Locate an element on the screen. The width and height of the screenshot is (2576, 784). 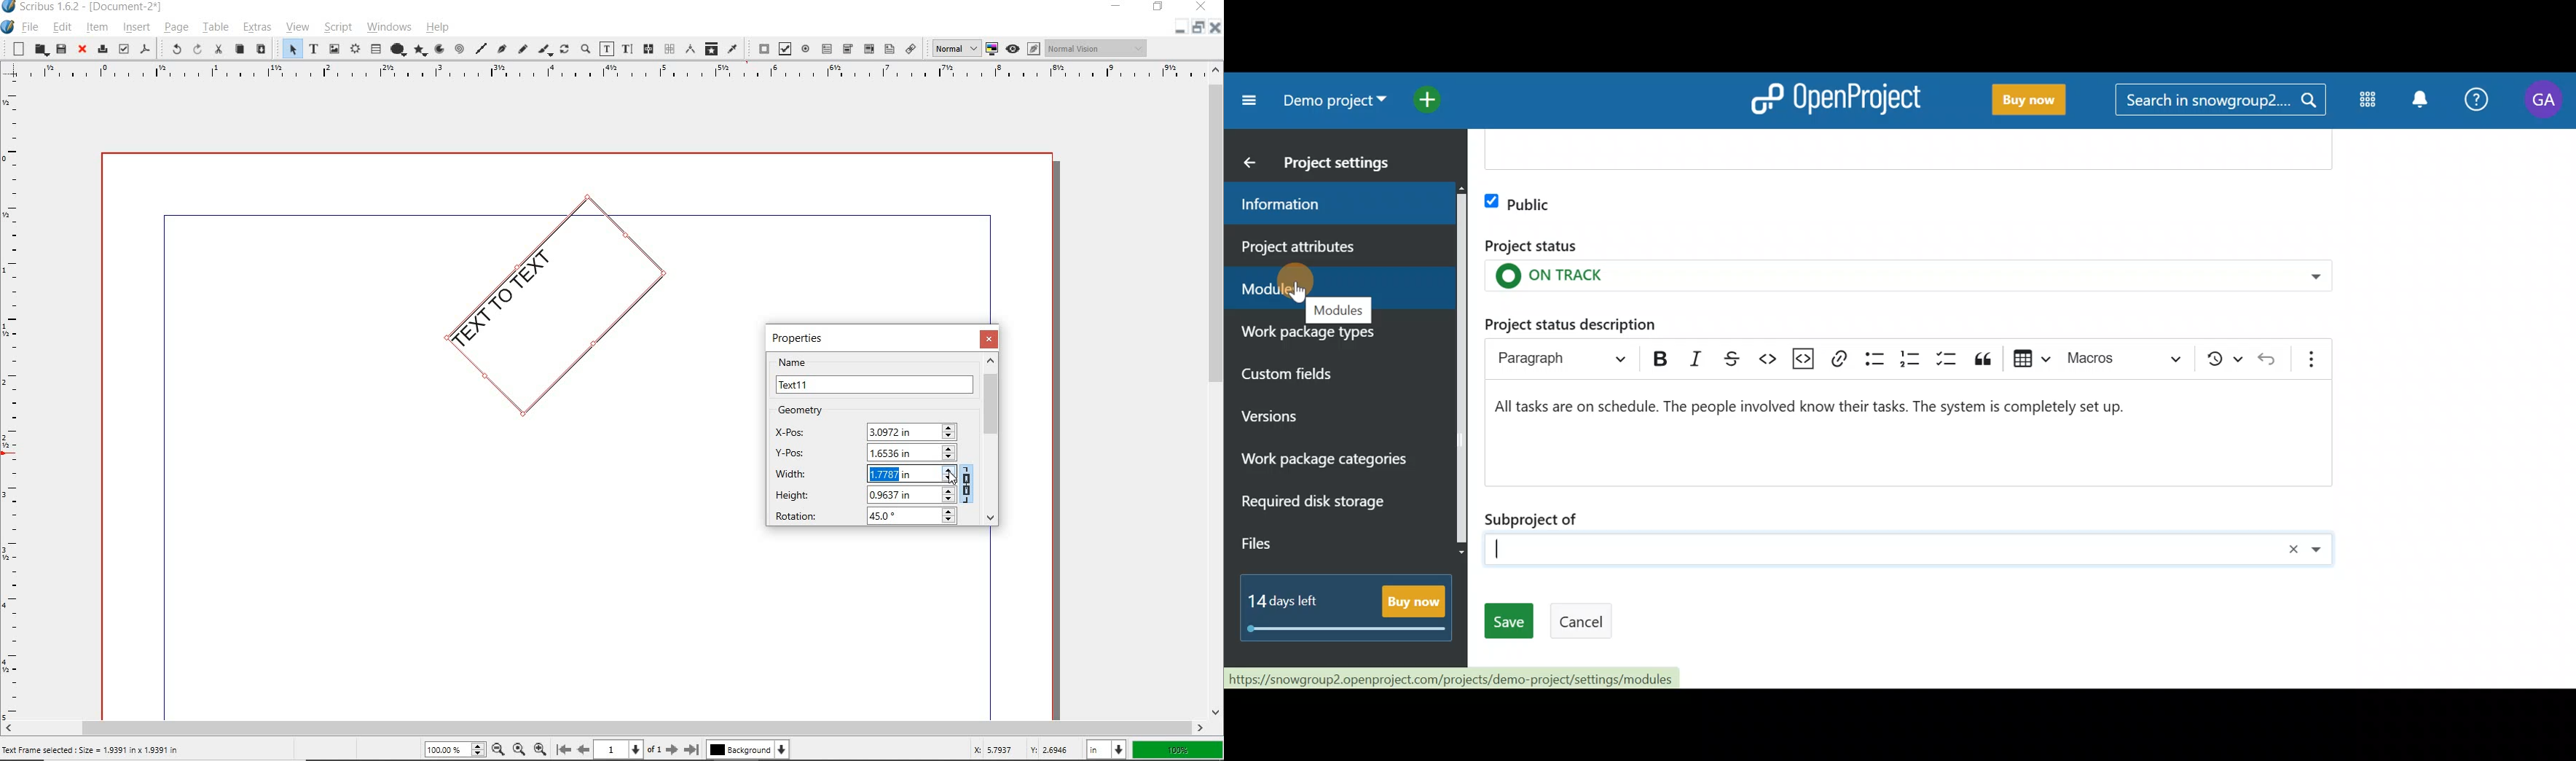
Cancel is located at coordinates (1582, 621).